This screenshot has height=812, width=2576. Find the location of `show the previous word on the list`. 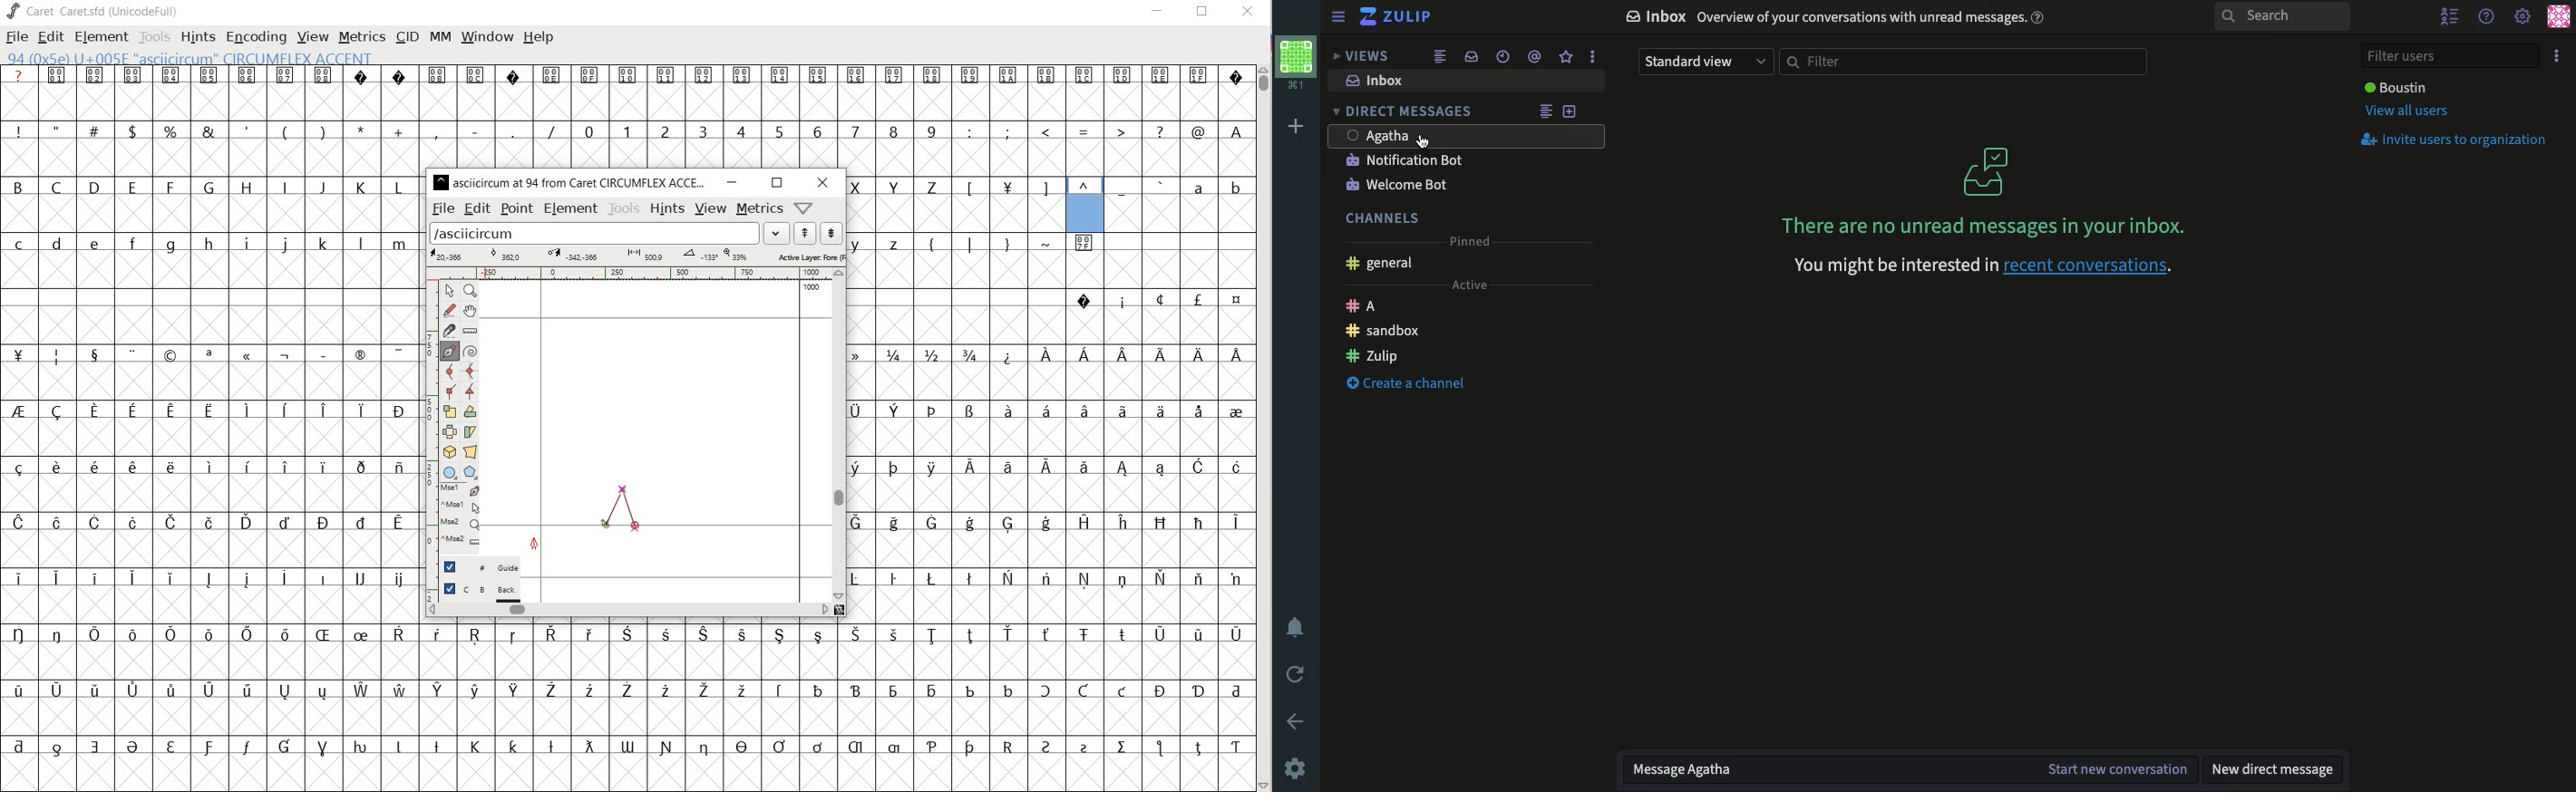

show the previous word on the list is located at coordinates (831, 232).